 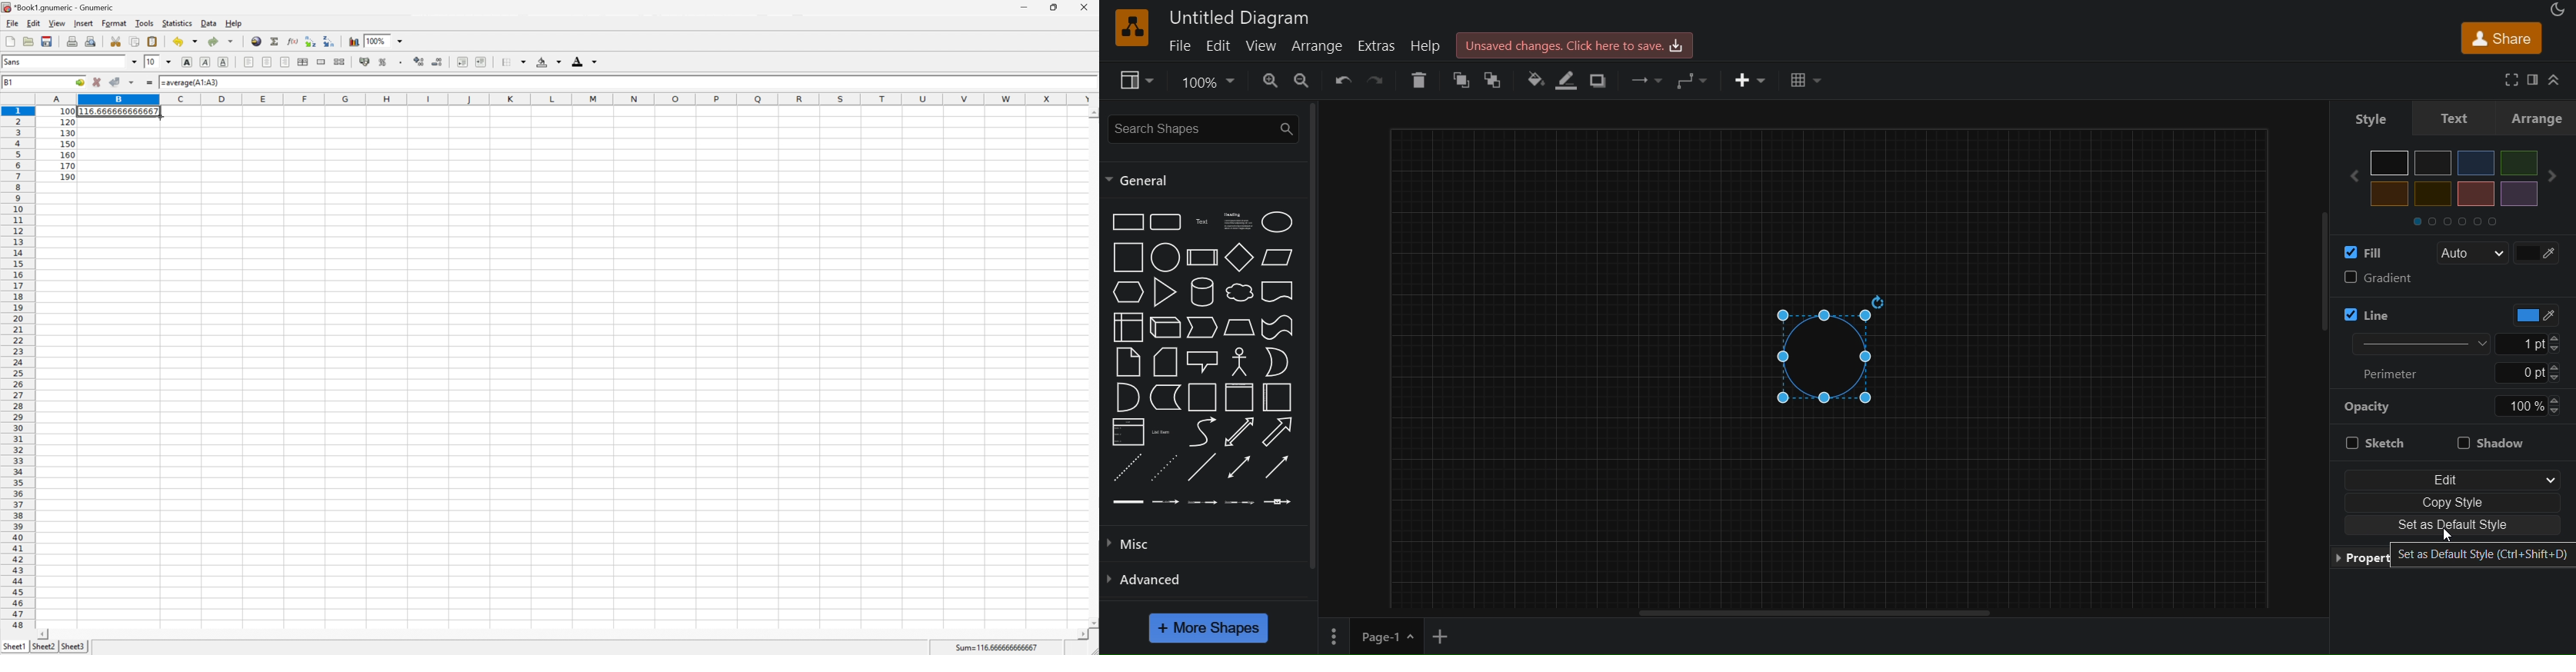 I want to click on add new page, so click(x=1448, y=637).